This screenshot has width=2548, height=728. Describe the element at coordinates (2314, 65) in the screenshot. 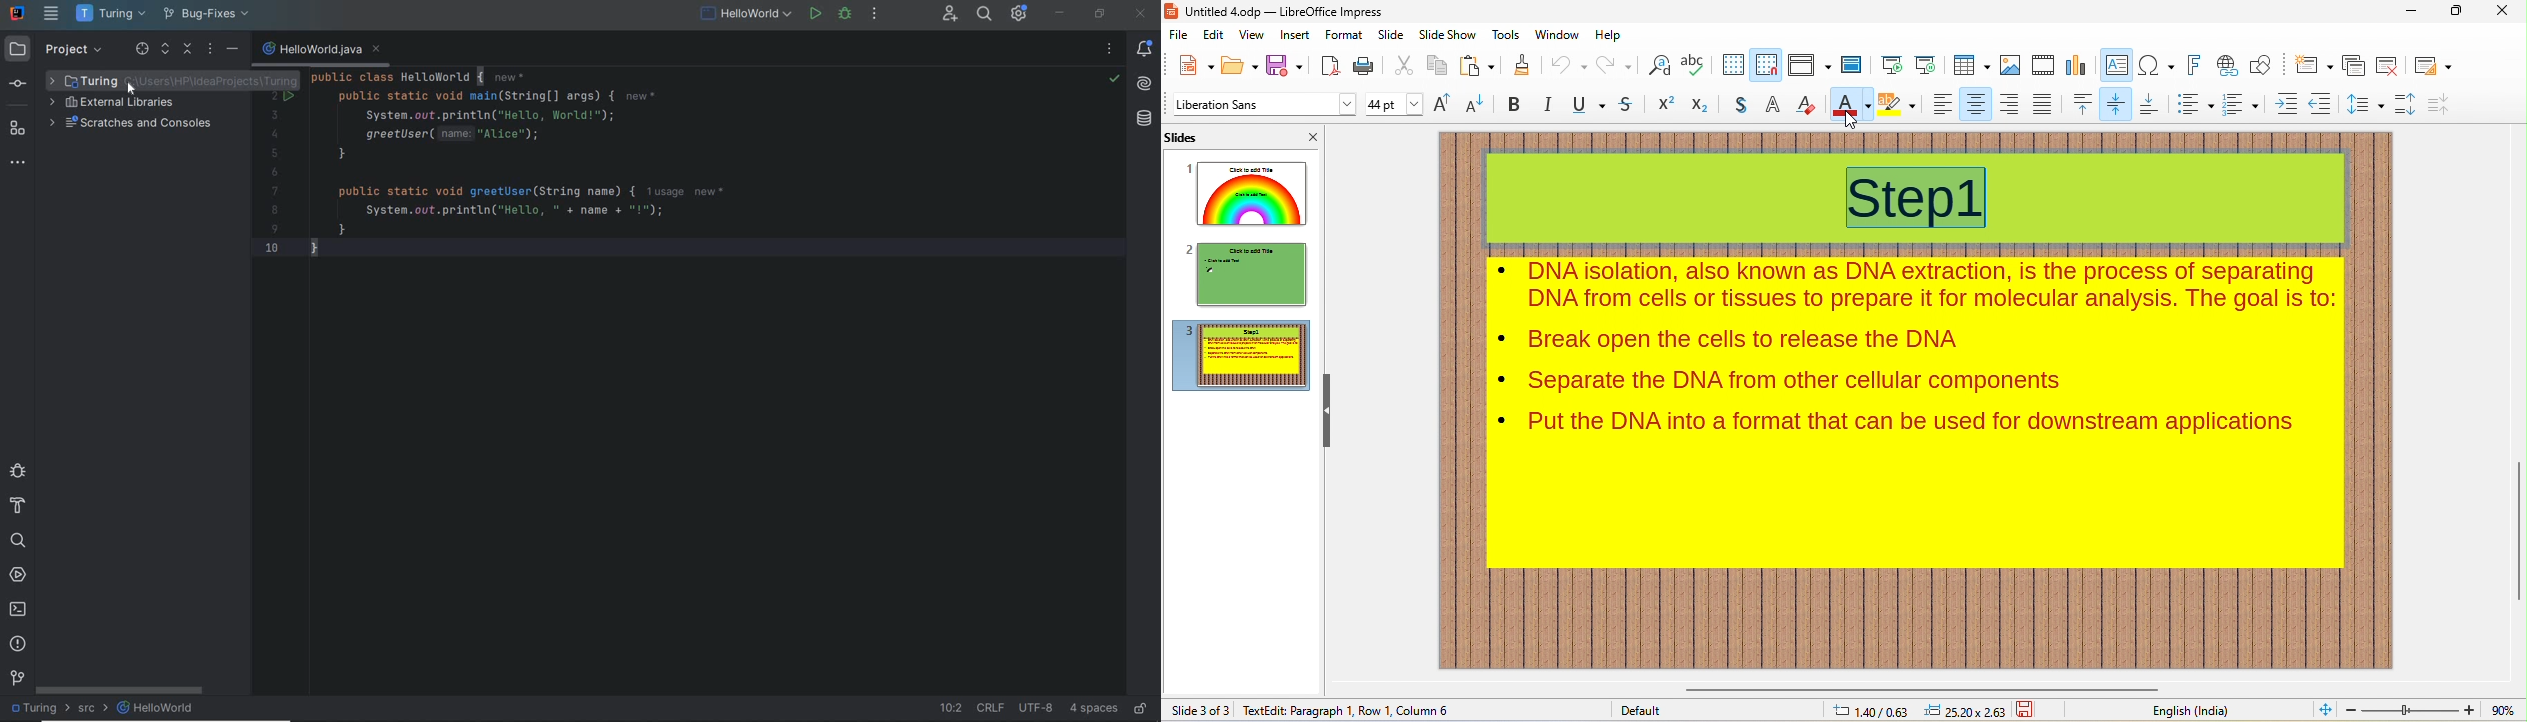

I see `new slide` at that location.